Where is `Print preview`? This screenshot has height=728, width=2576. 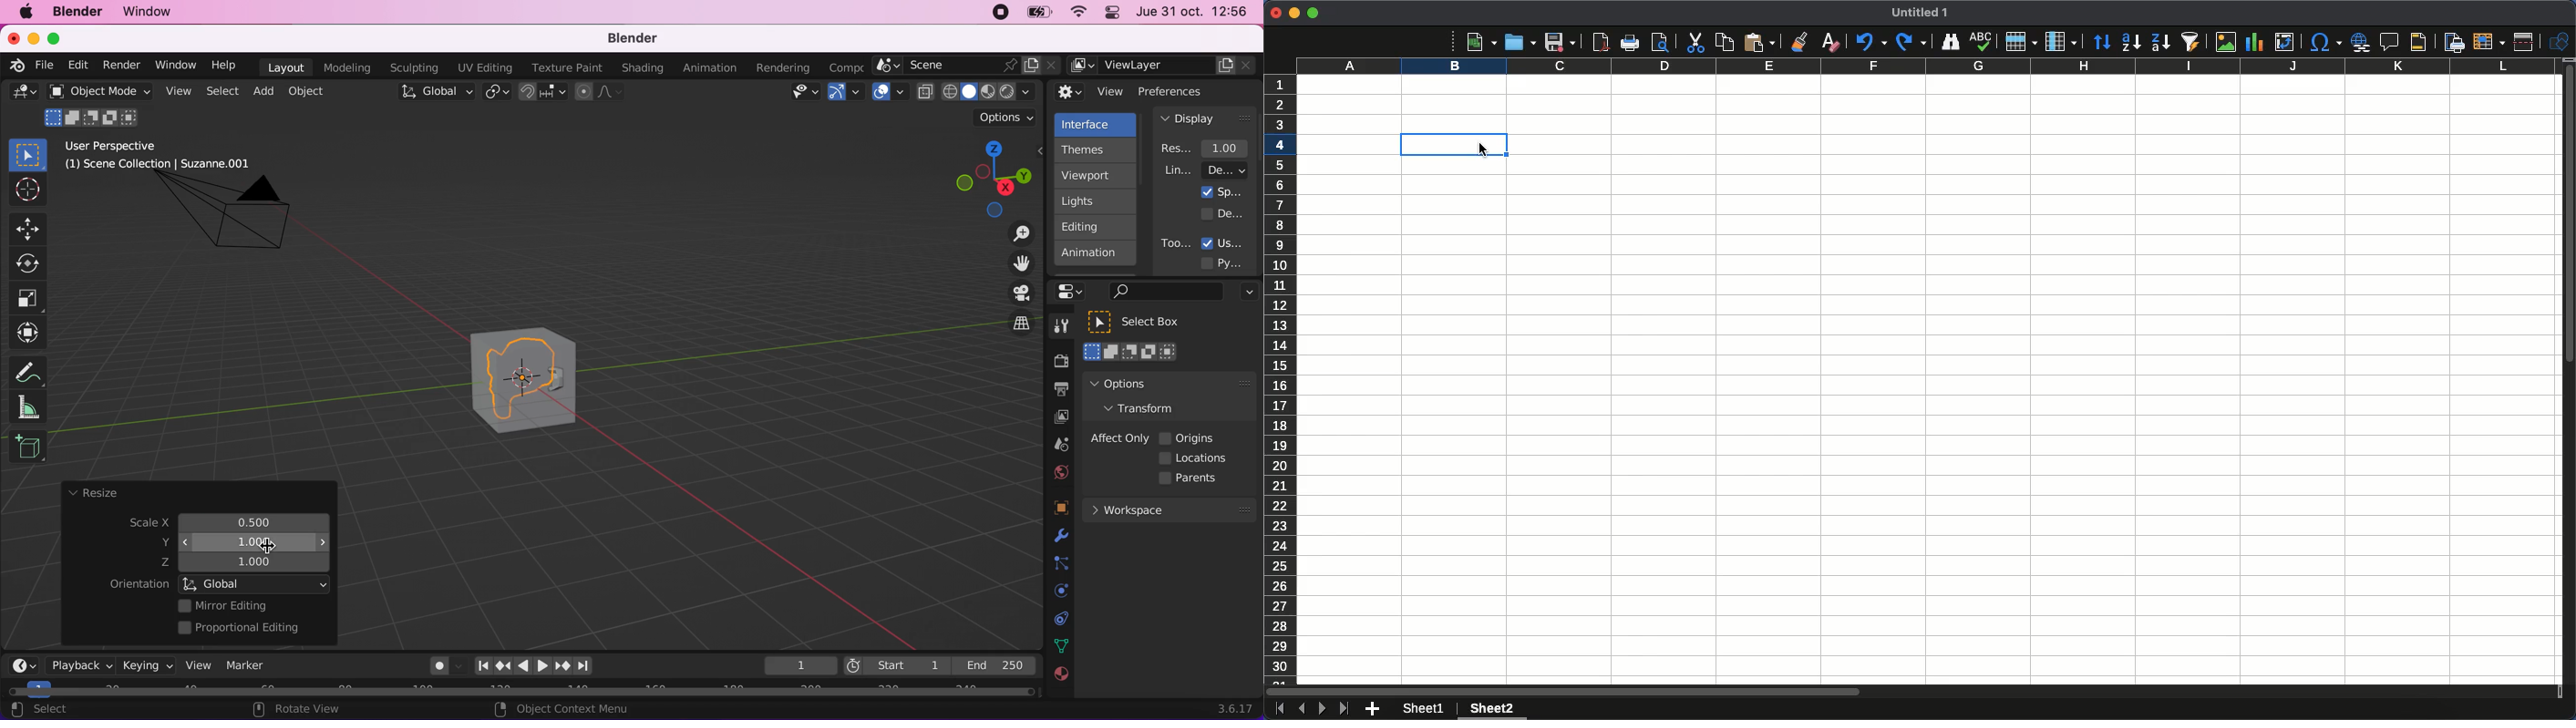 Print preview is located at coordinates (1660, 42).